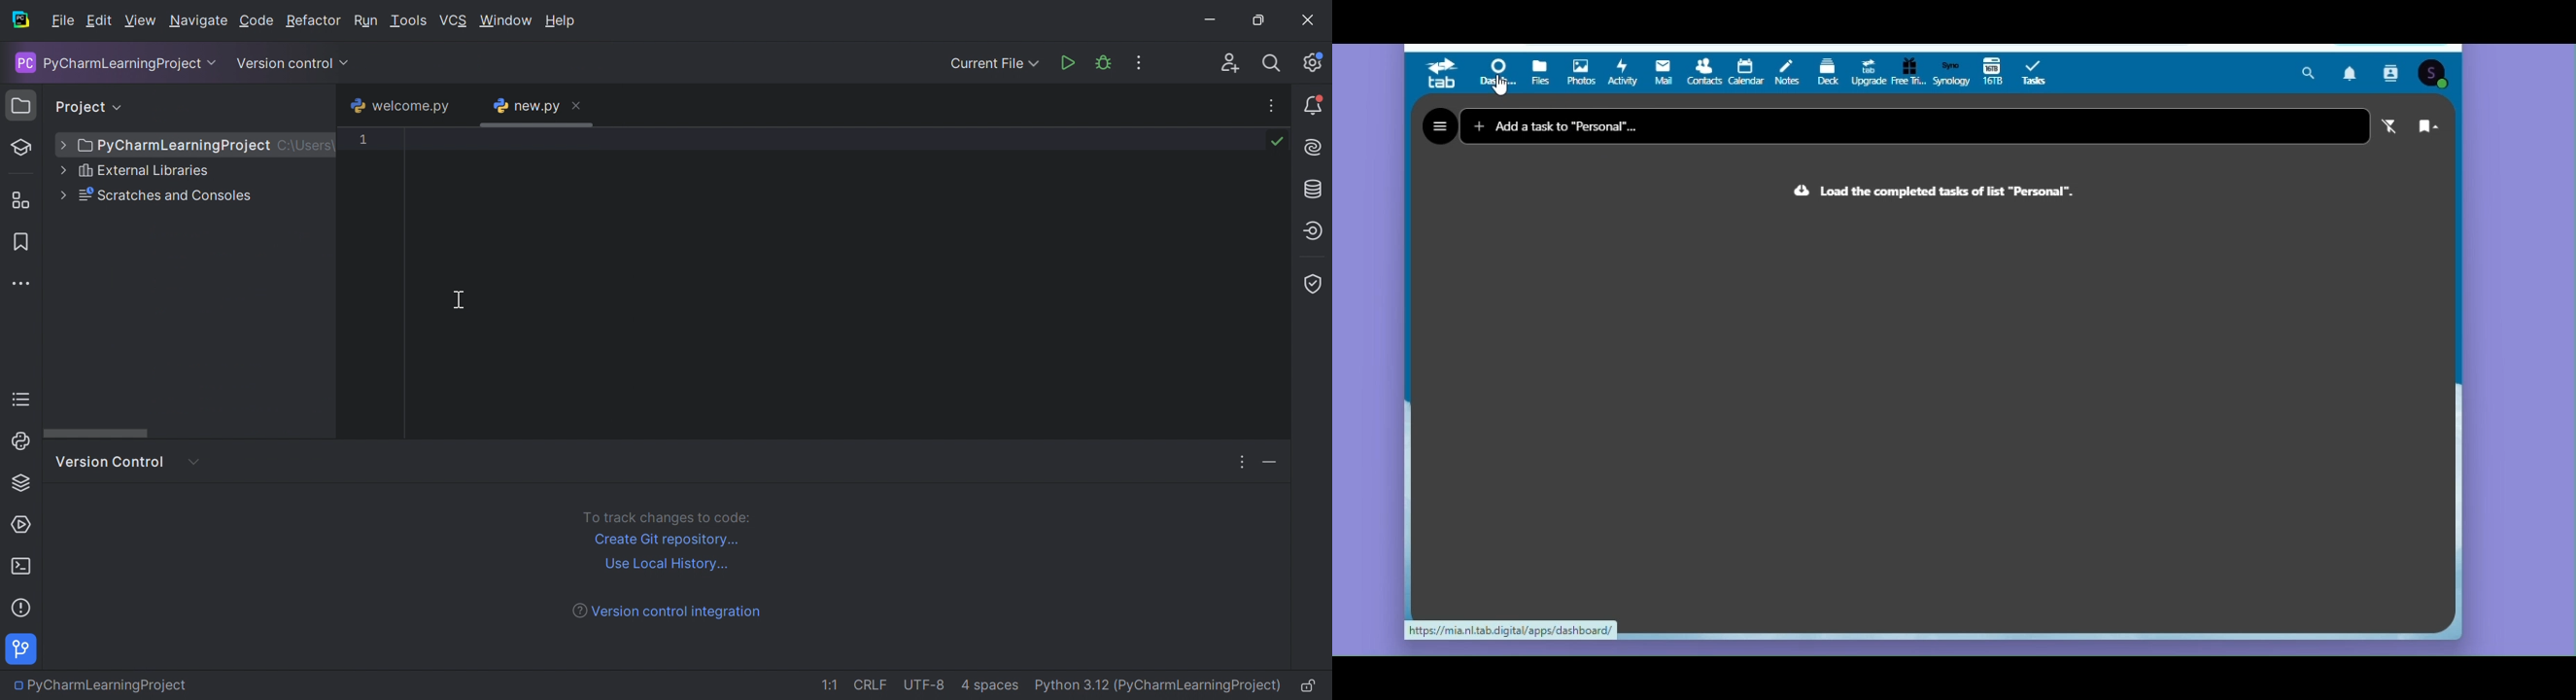  Describe the element at coordinates (1439, 127) in the screenshot. I see `Open navigation` at that location.